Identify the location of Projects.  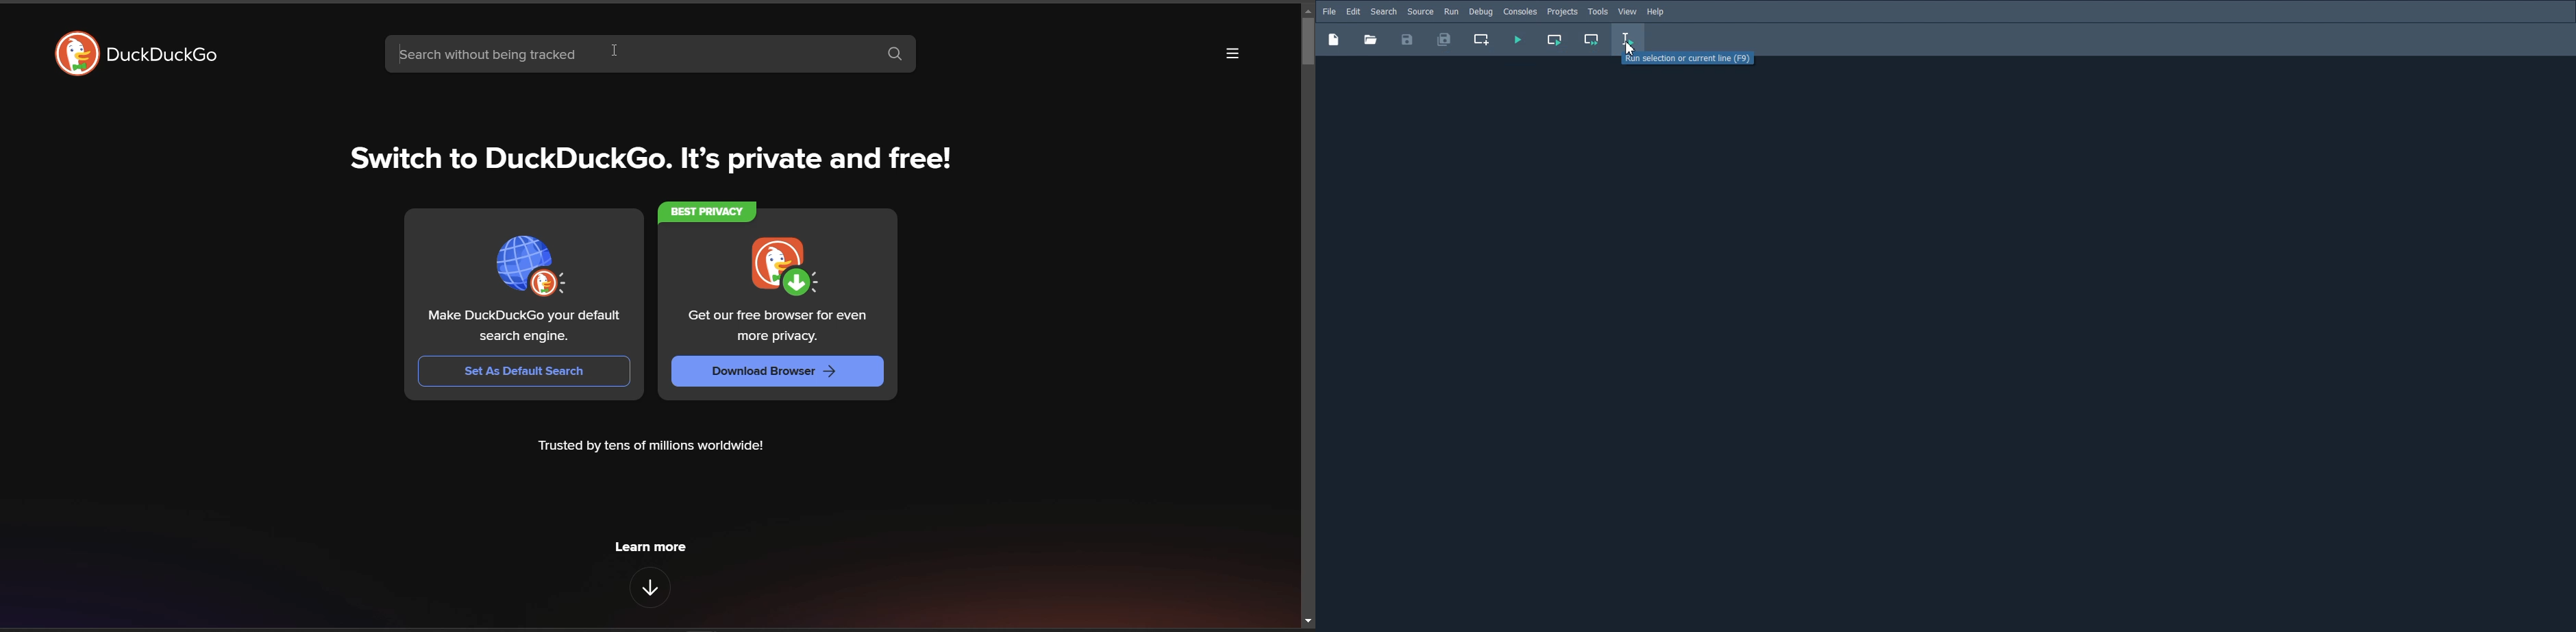
(1562, 12).